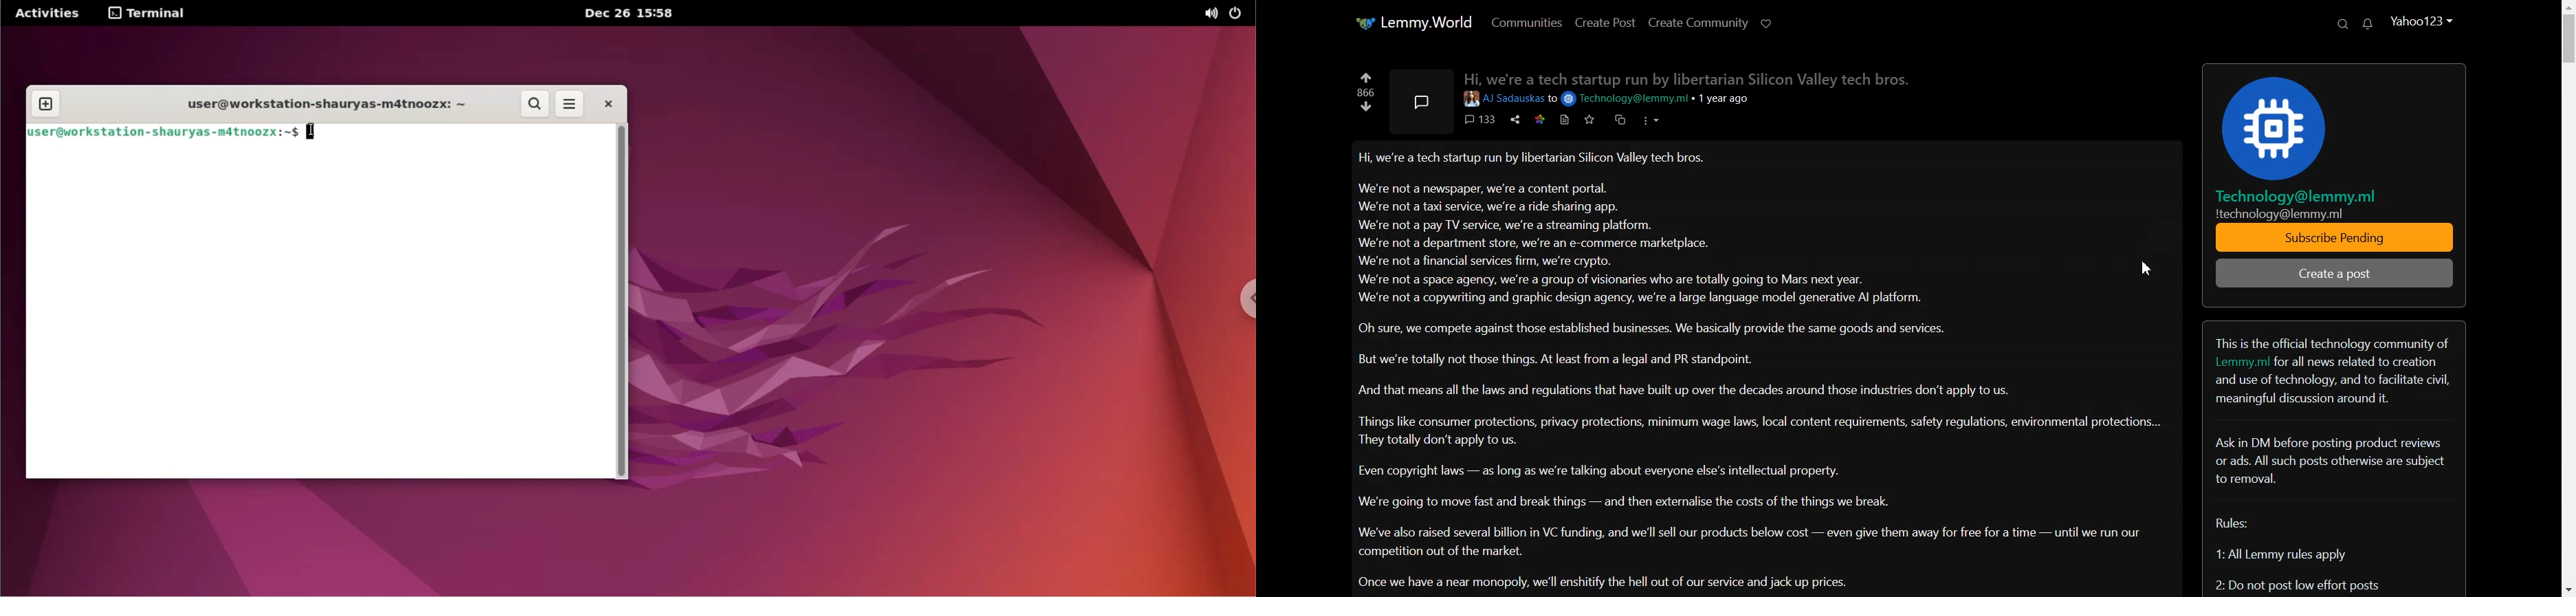 Image resolution: width=2576 pixels, height=616 pixels. Describe the element at coordinates (2342, 24) in the screenshot. I see `Search` at that location.